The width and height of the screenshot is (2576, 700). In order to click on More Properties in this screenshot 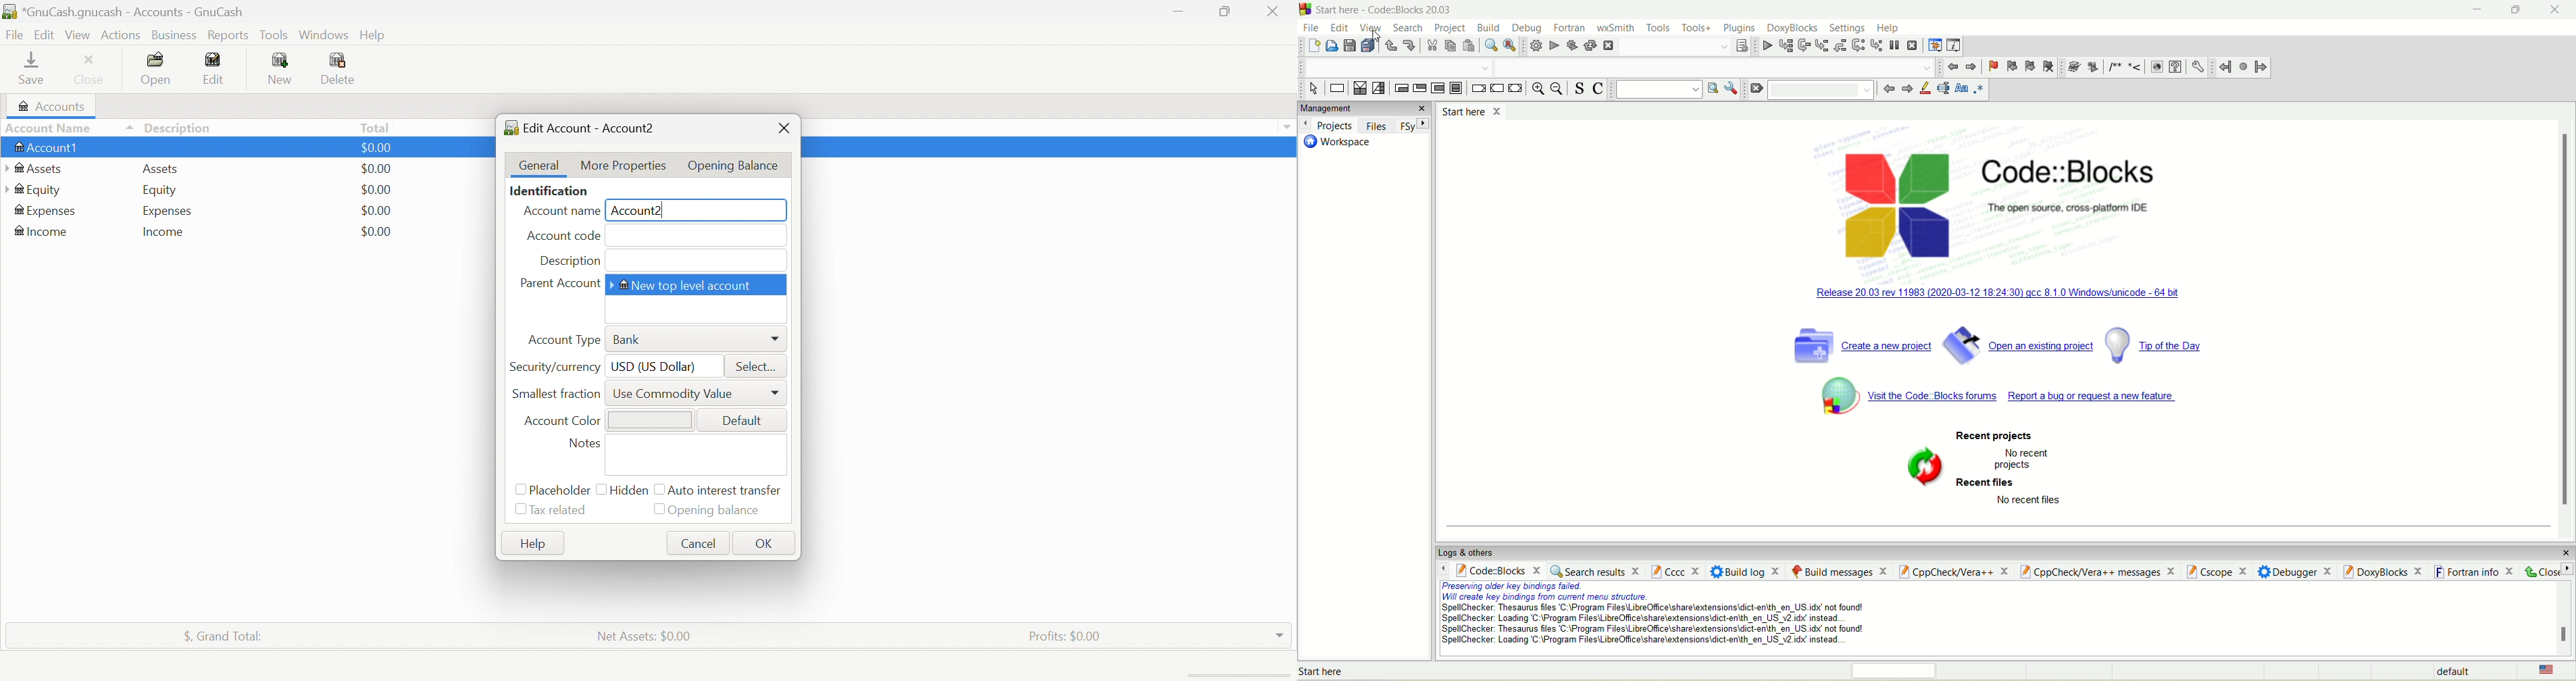, I will do `click(623, 168)`.